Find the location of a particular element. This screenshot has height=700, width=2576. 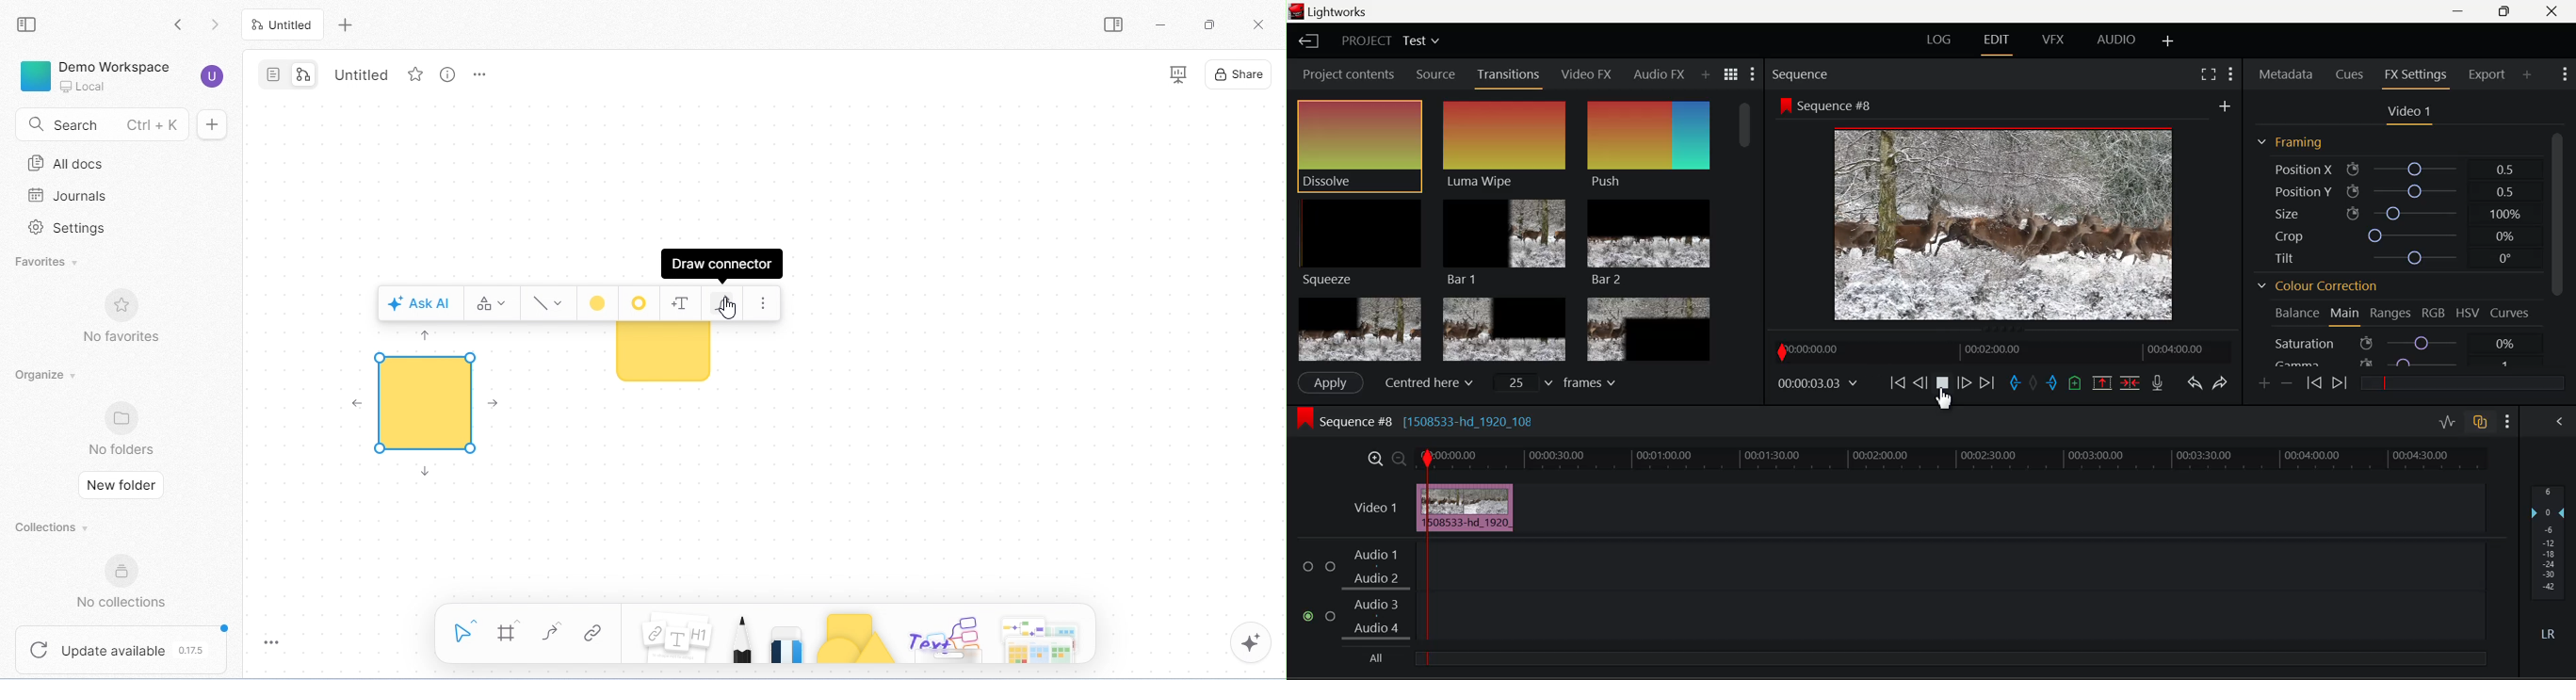

Box 1 is located at coordinates (1358, 330).